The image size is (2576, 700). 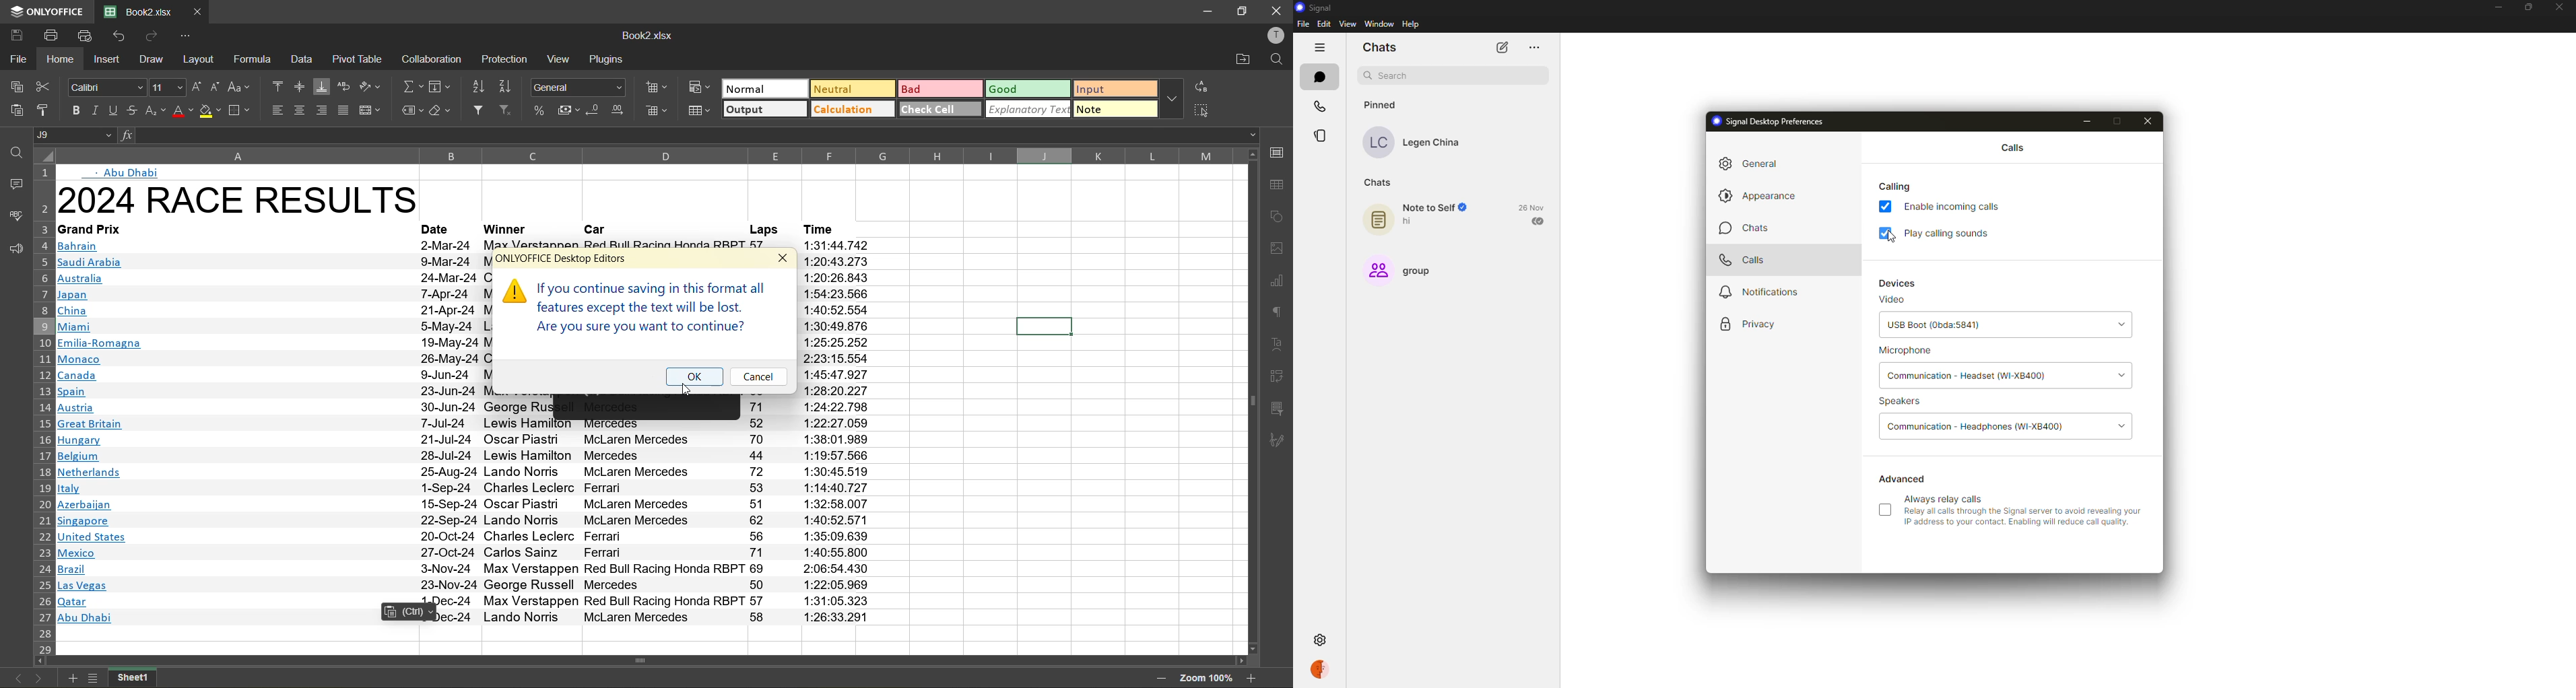 What do you see at coordinates (1254, 648) in the screenshot?
I see `move down` at bounding box center [1254, 648].